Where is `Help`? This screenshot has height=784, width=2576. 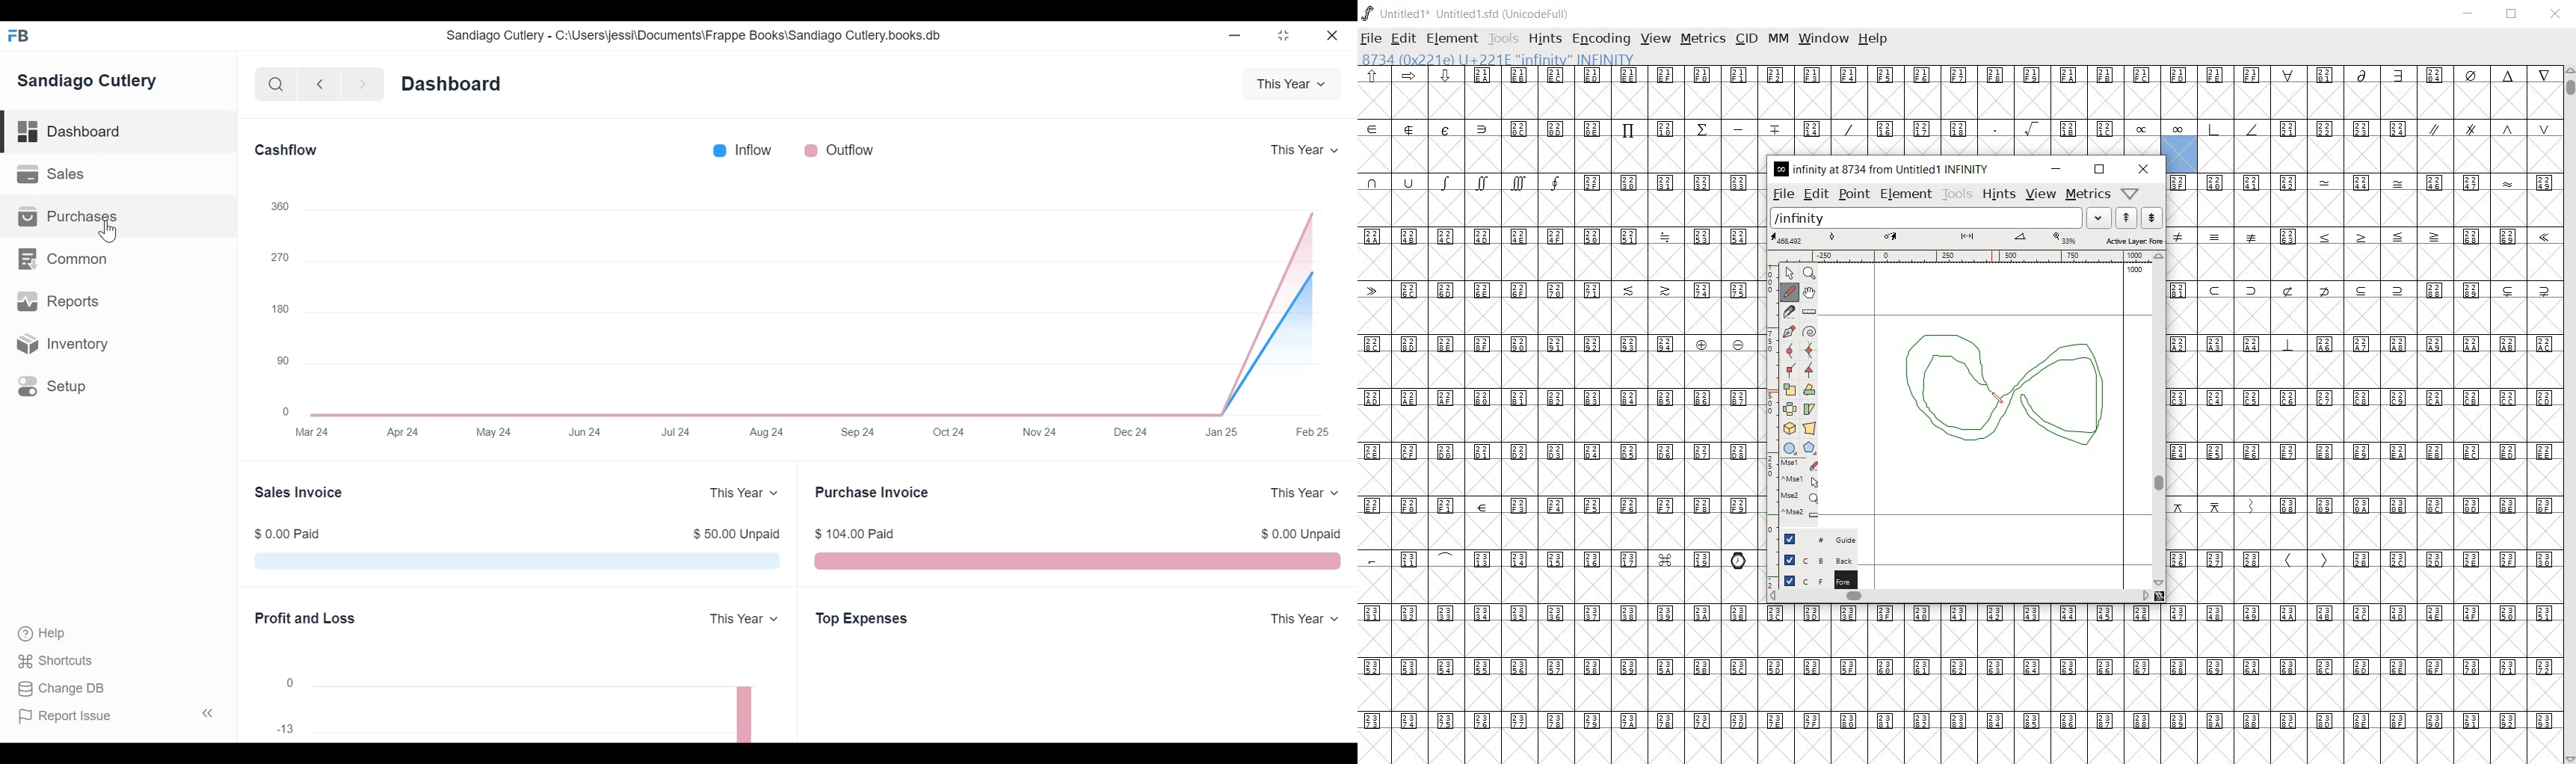 Help is located at coordinates (43, 634).